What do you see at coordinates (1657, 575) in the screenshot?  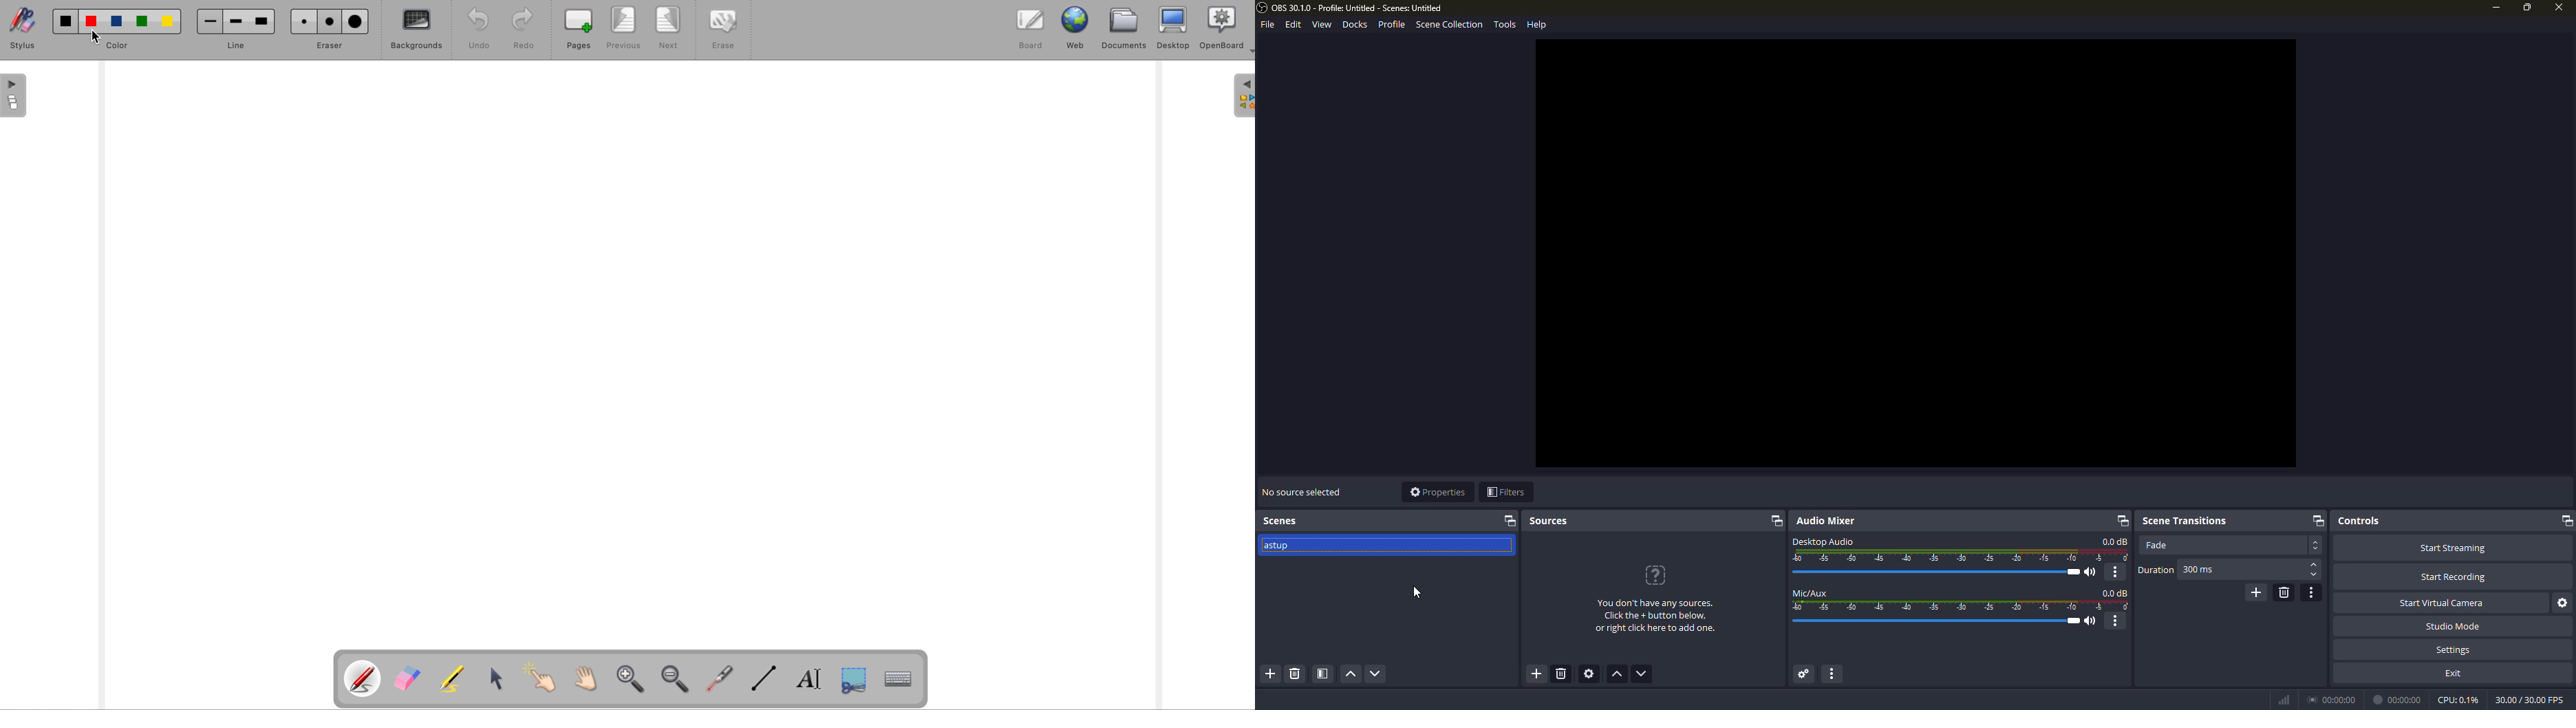 I see `?` at bounding box center [1657, 575].